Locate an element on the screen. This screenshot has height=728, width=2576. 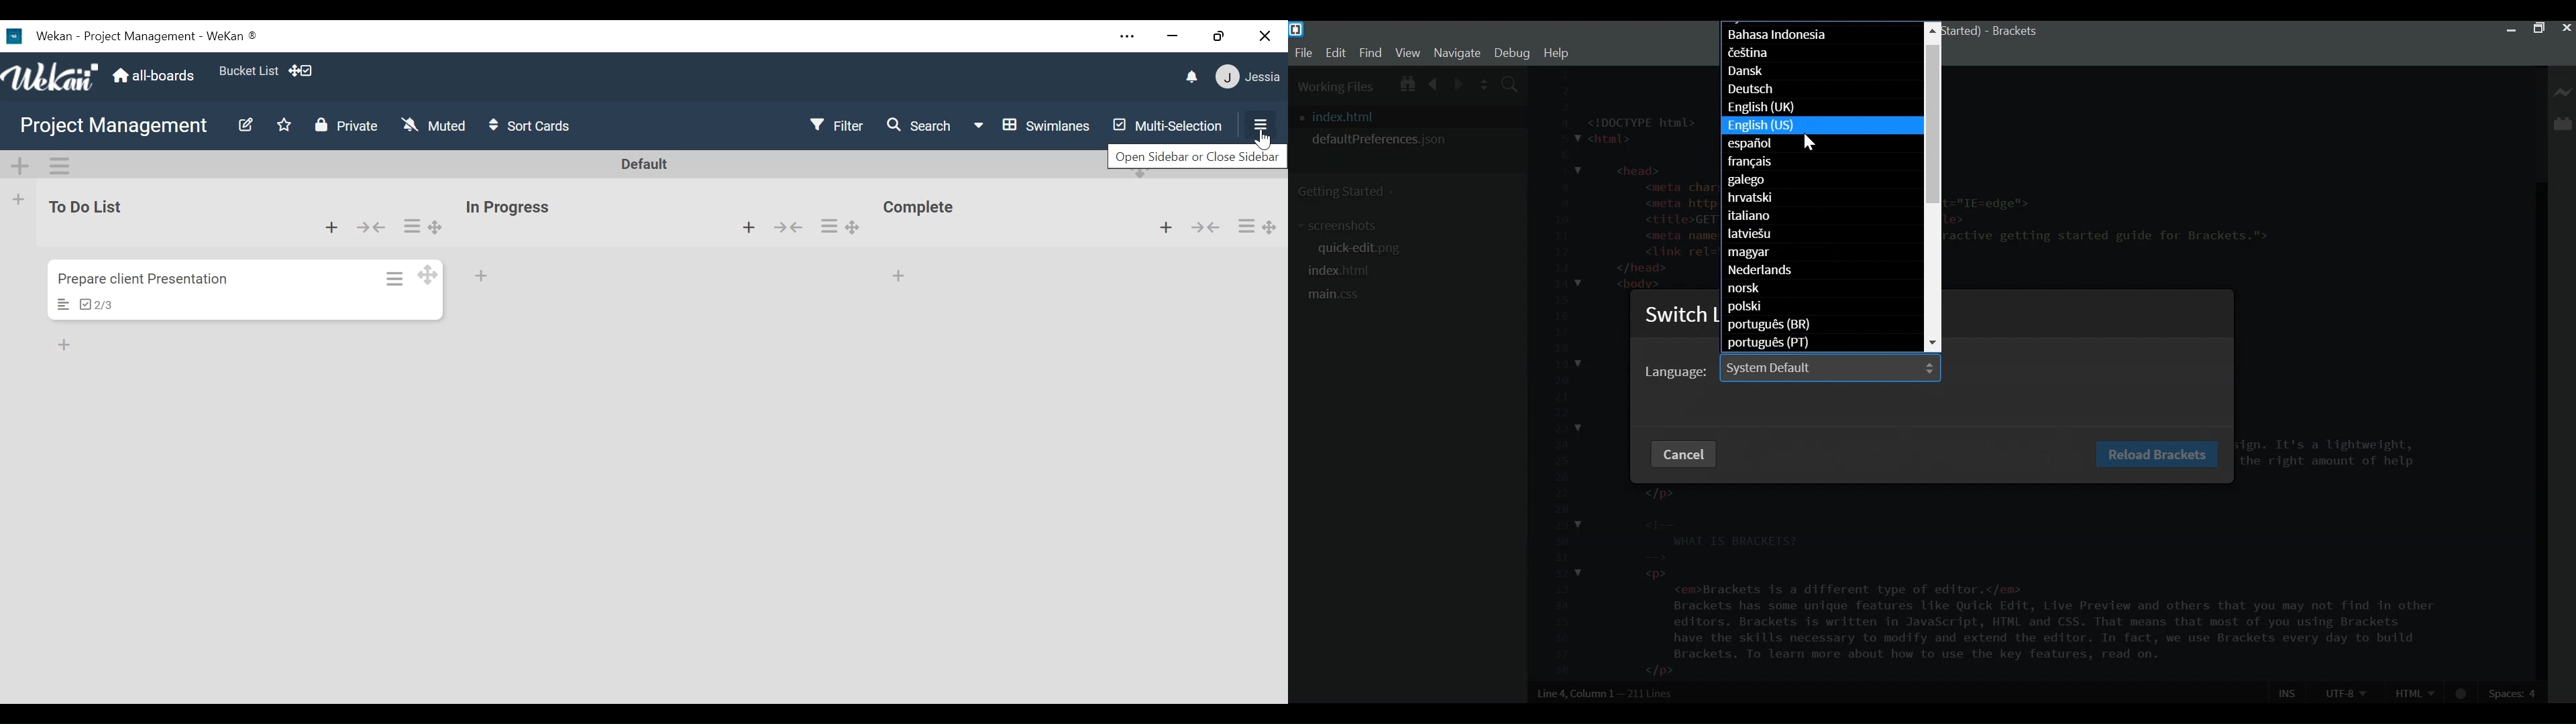
Add card to the bottom of the list is located at coordinates (749, 227).